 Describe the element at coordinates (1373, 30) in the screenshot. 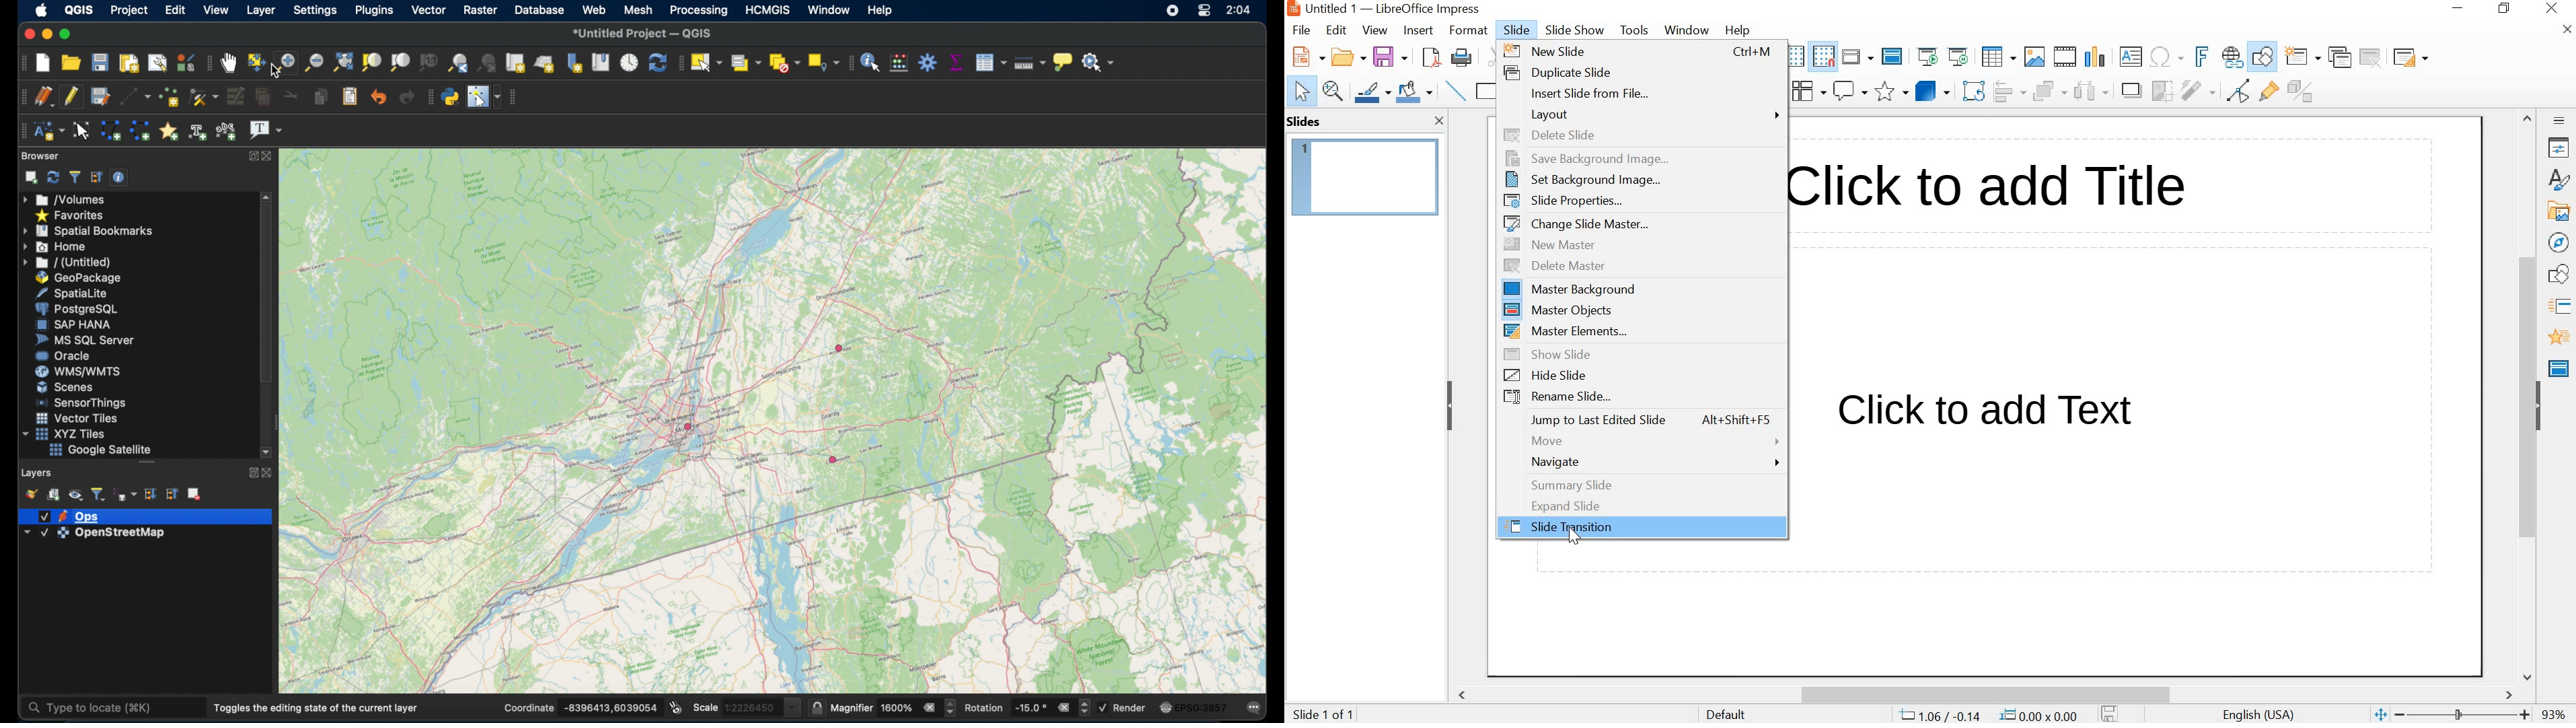

I see `VIEW` at that location.